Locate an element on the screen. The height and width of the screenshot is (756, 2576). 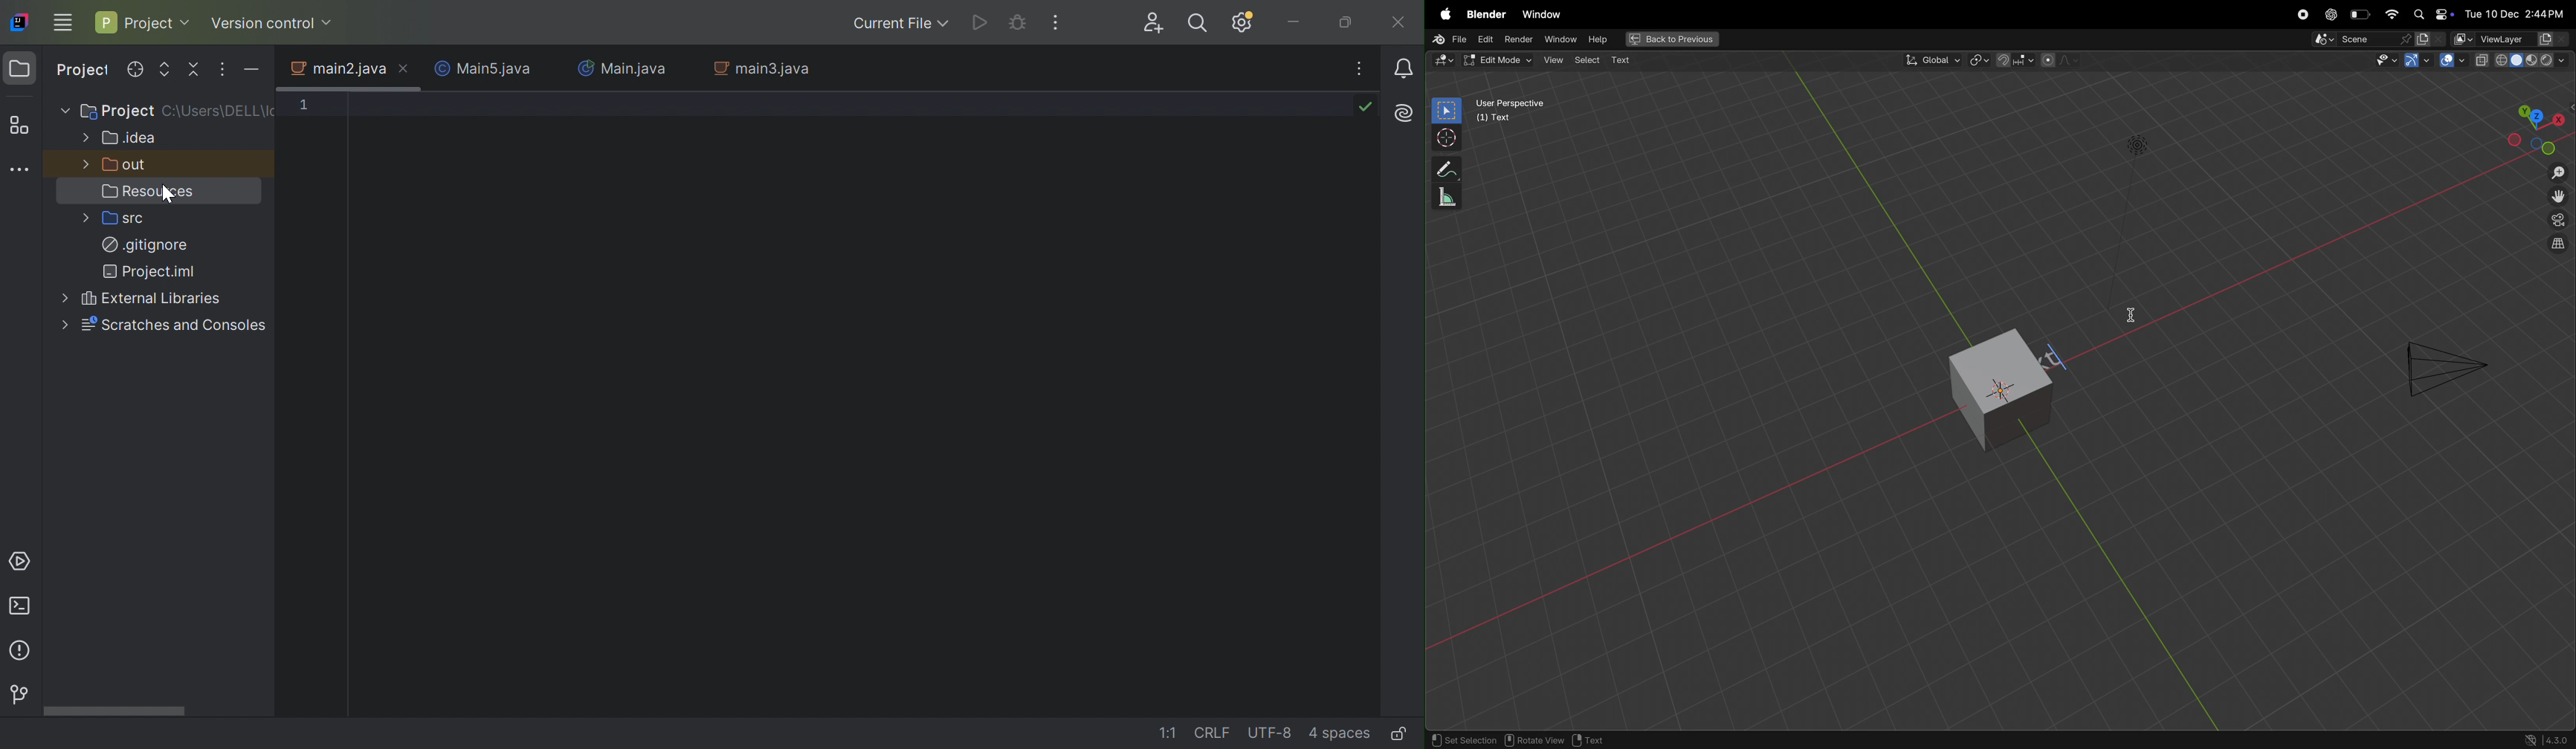
help is located at coordinates (1602, 38).